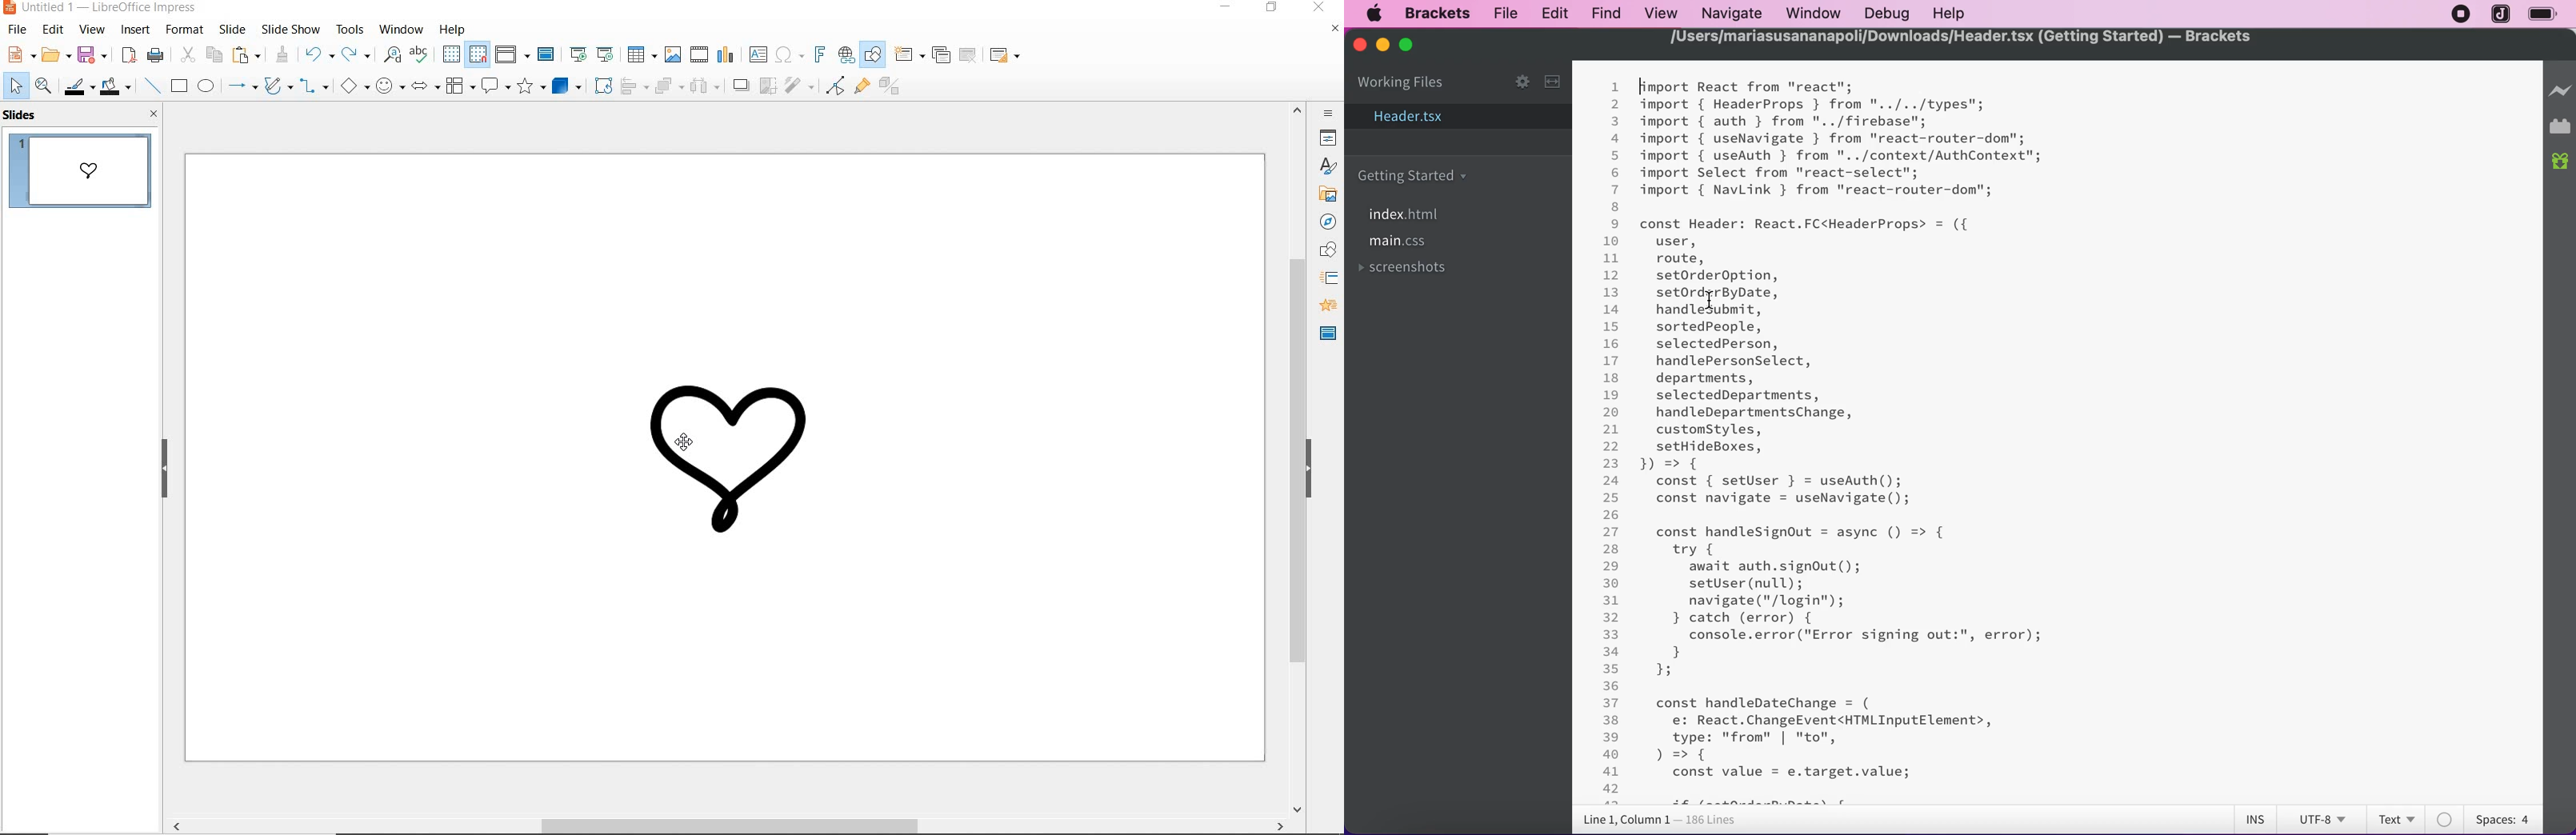  I want to click on STYLES, so click(1328, 167).